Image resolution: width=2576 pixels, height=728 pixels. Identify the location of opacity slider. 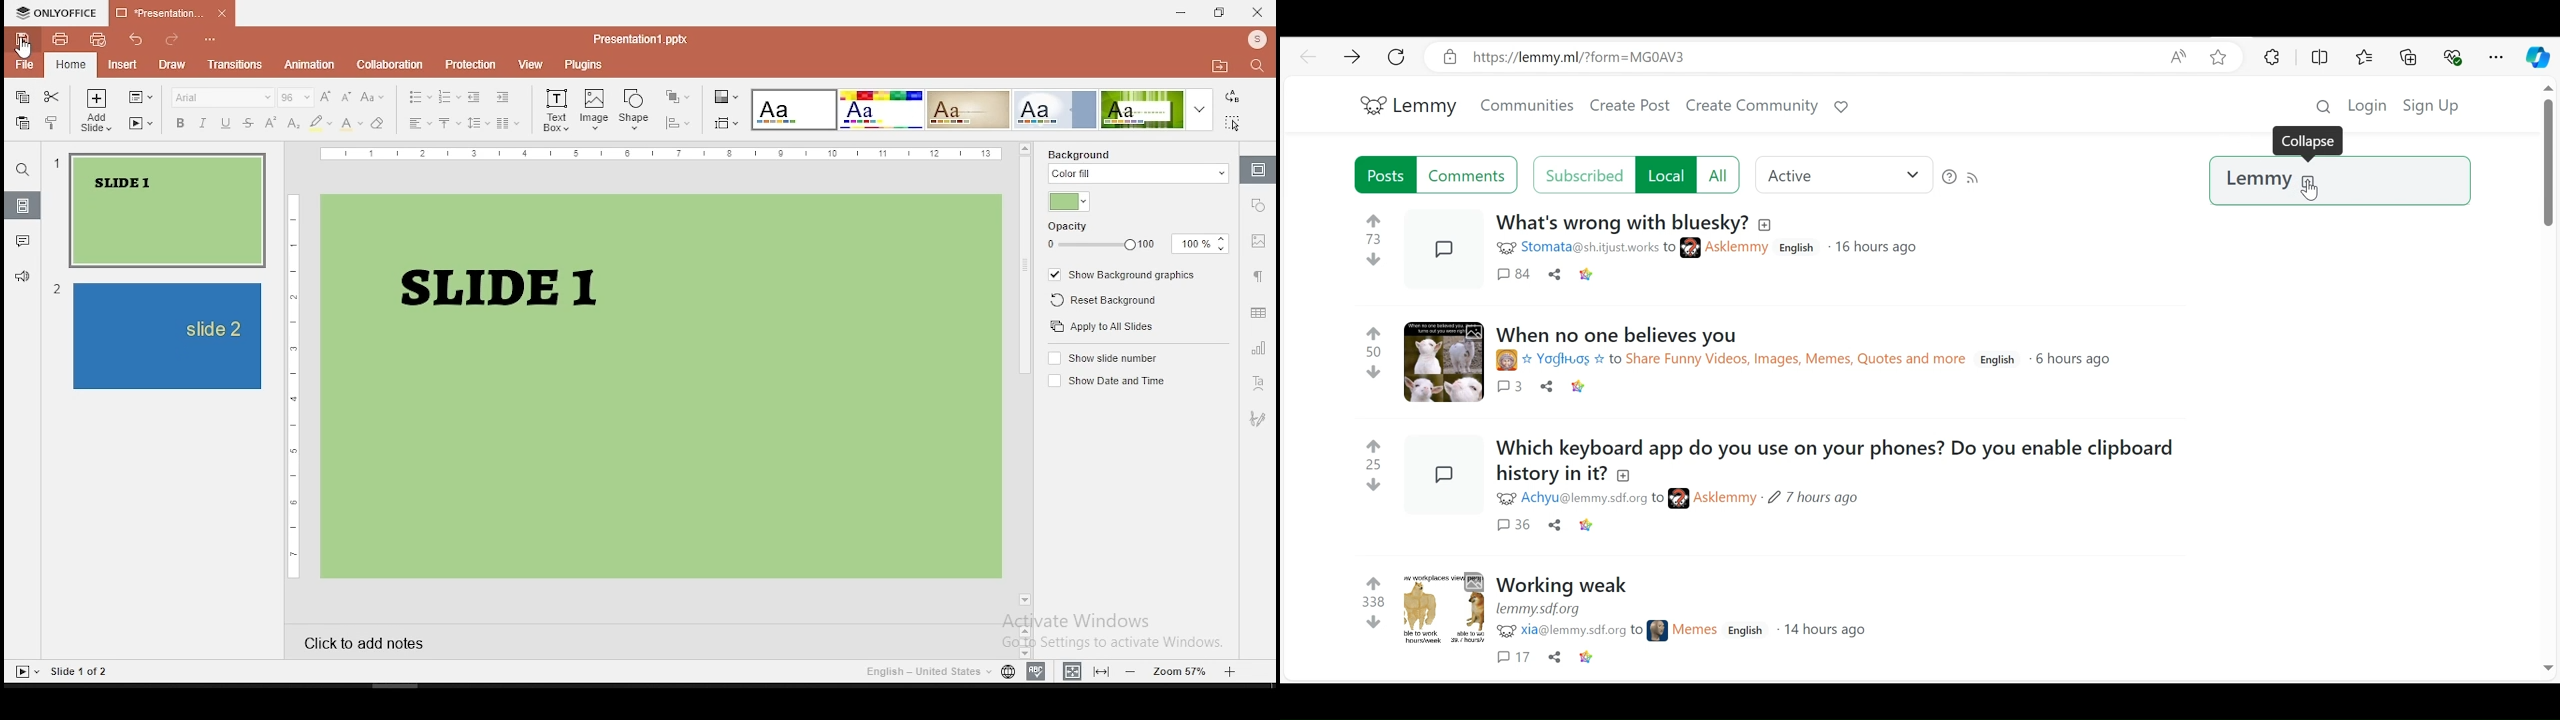
(1099, 245).